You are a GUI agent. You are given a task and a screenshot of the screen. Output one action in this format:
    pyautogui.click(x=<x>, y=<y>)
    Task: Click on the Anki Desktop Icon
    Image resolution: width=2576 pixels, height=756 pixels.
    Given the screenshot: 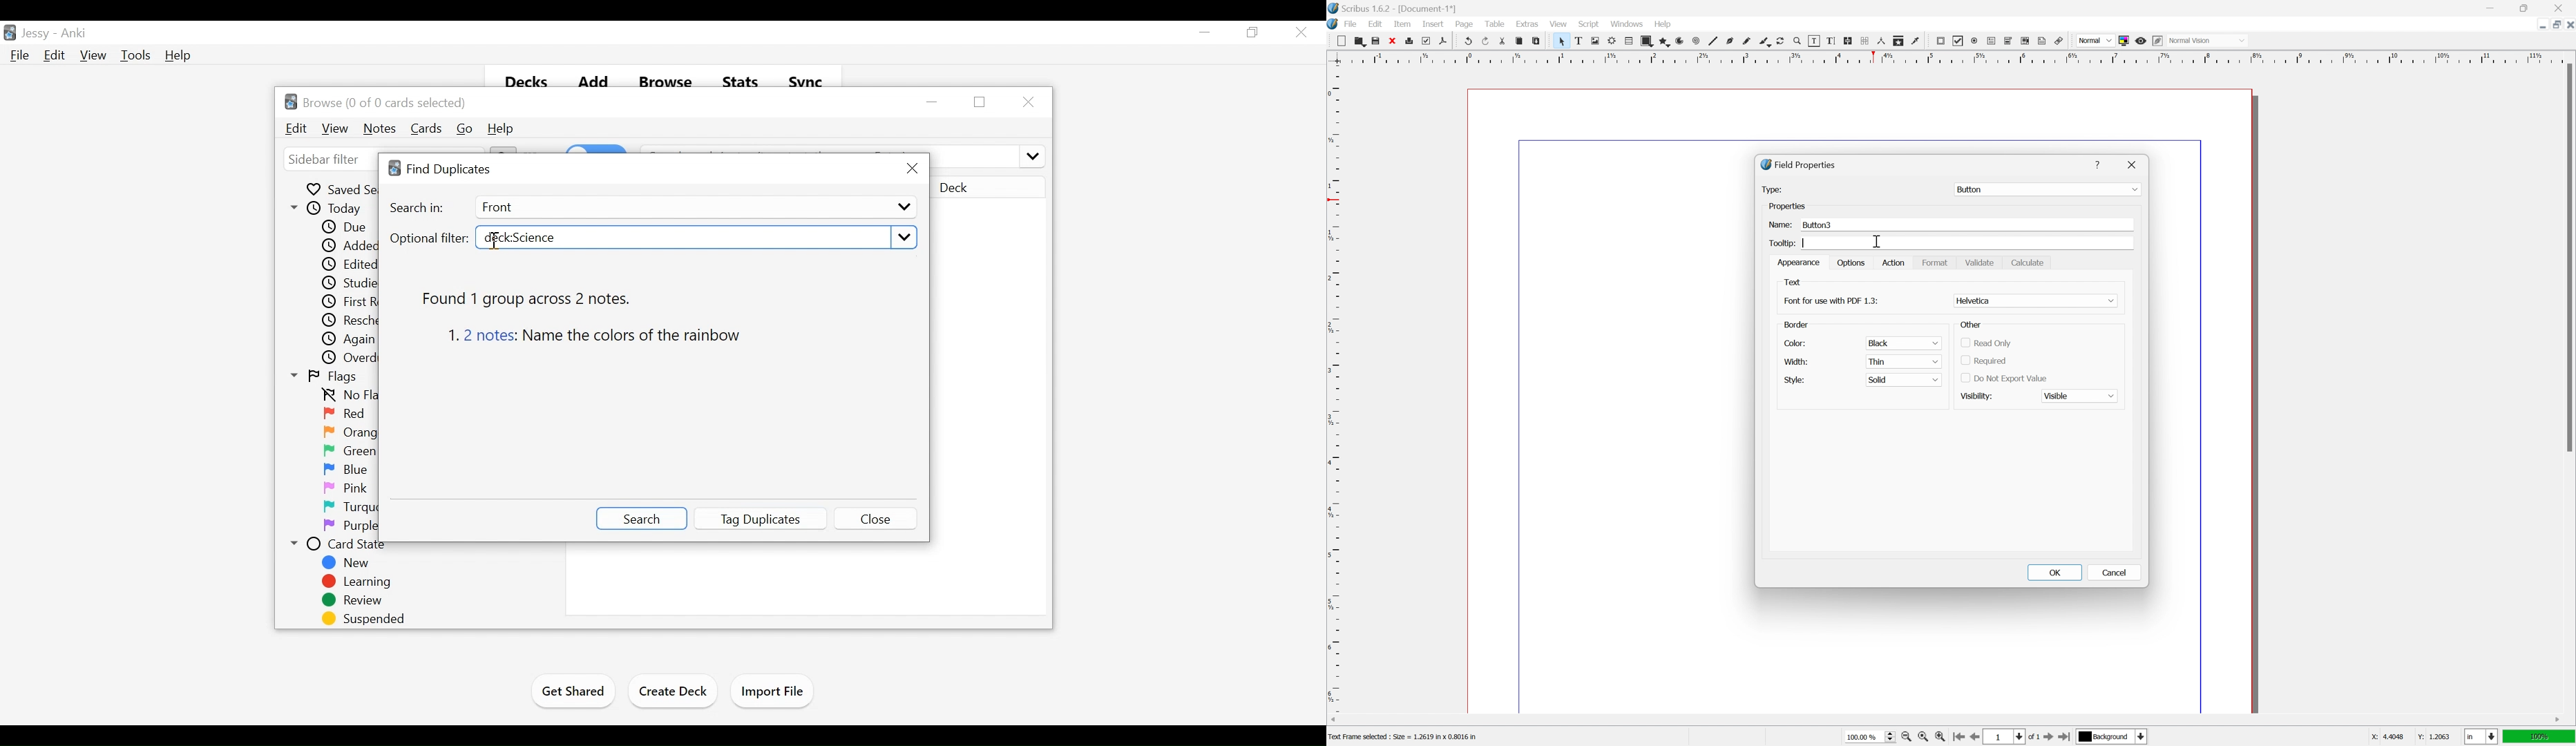 What is the action you would take?
    pyautogui.click(x=10, y=33)
    